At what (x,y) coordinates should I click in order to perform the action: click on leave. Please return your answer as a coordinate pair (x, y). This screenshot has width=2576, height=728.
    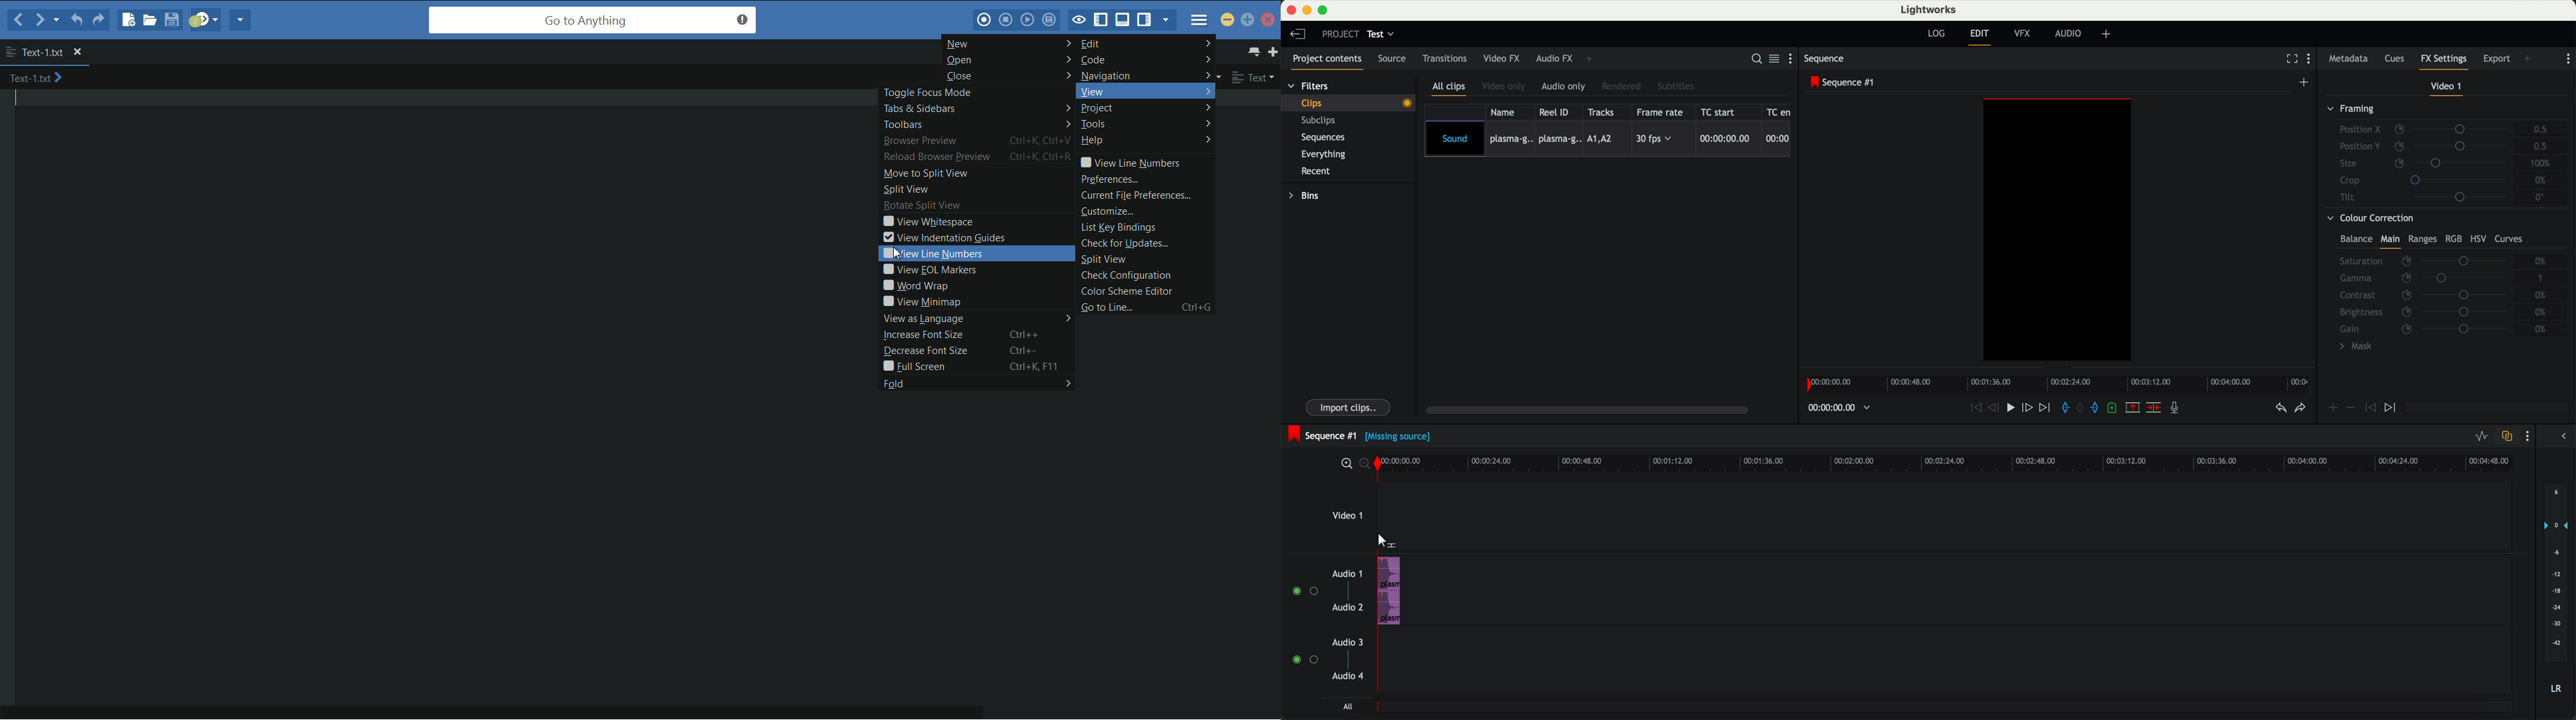
    Looking at the image, I should click on (1300, 36).